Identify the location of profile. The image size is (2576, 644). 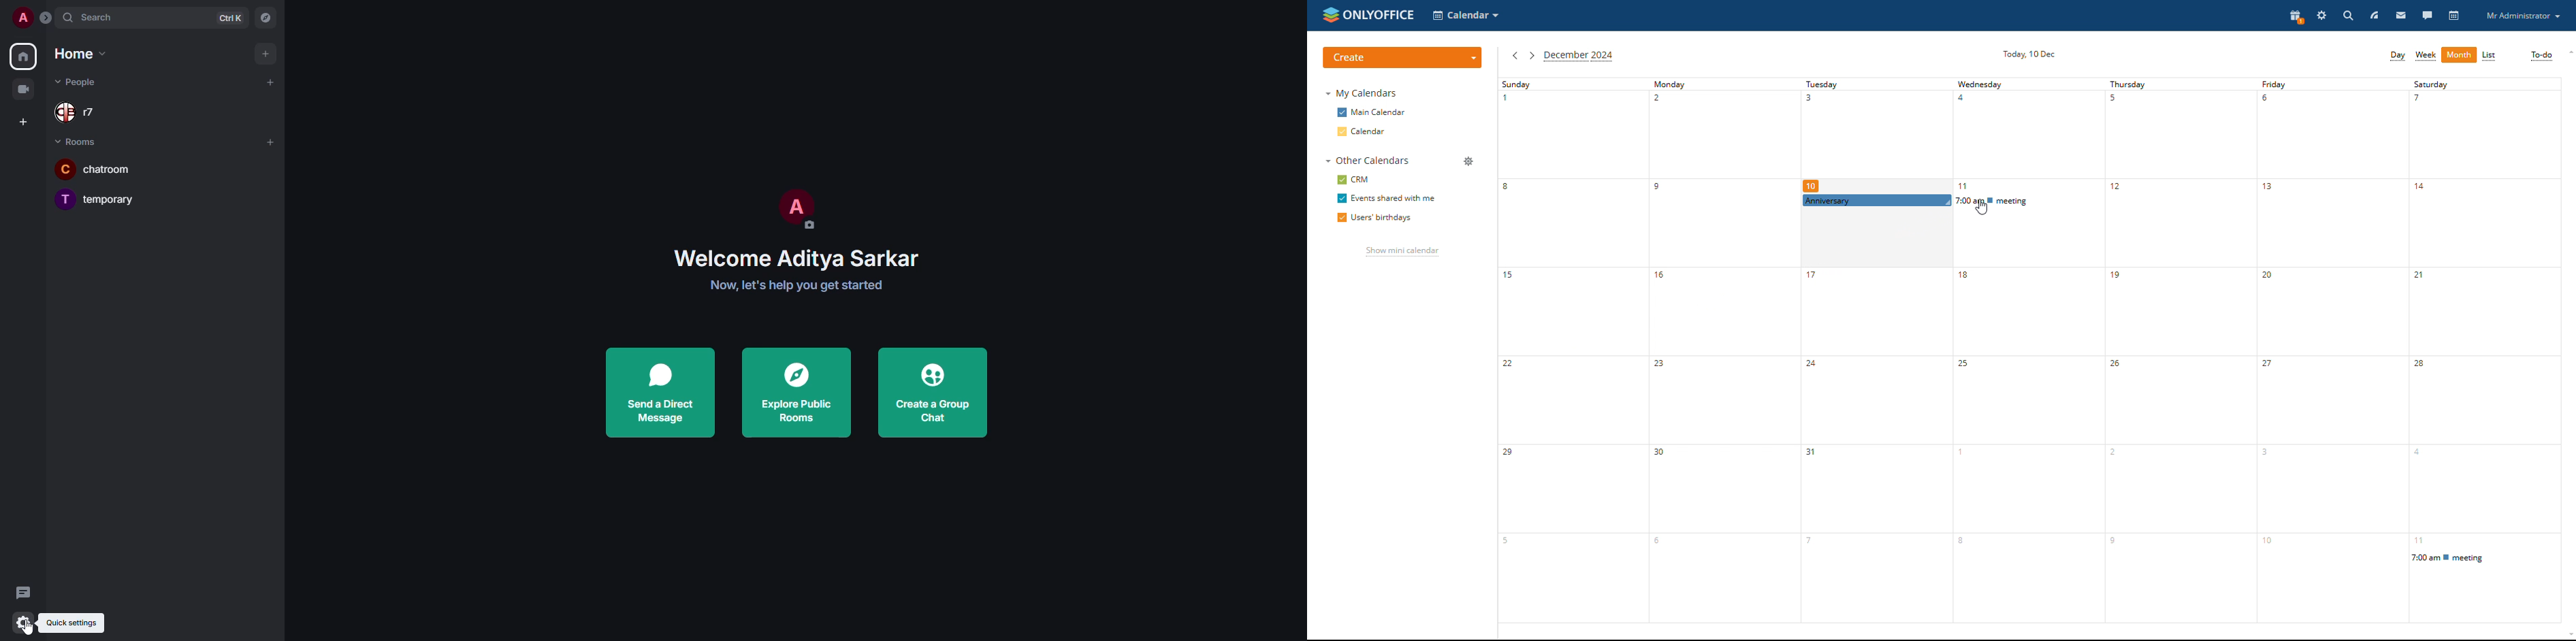
(25, 16).